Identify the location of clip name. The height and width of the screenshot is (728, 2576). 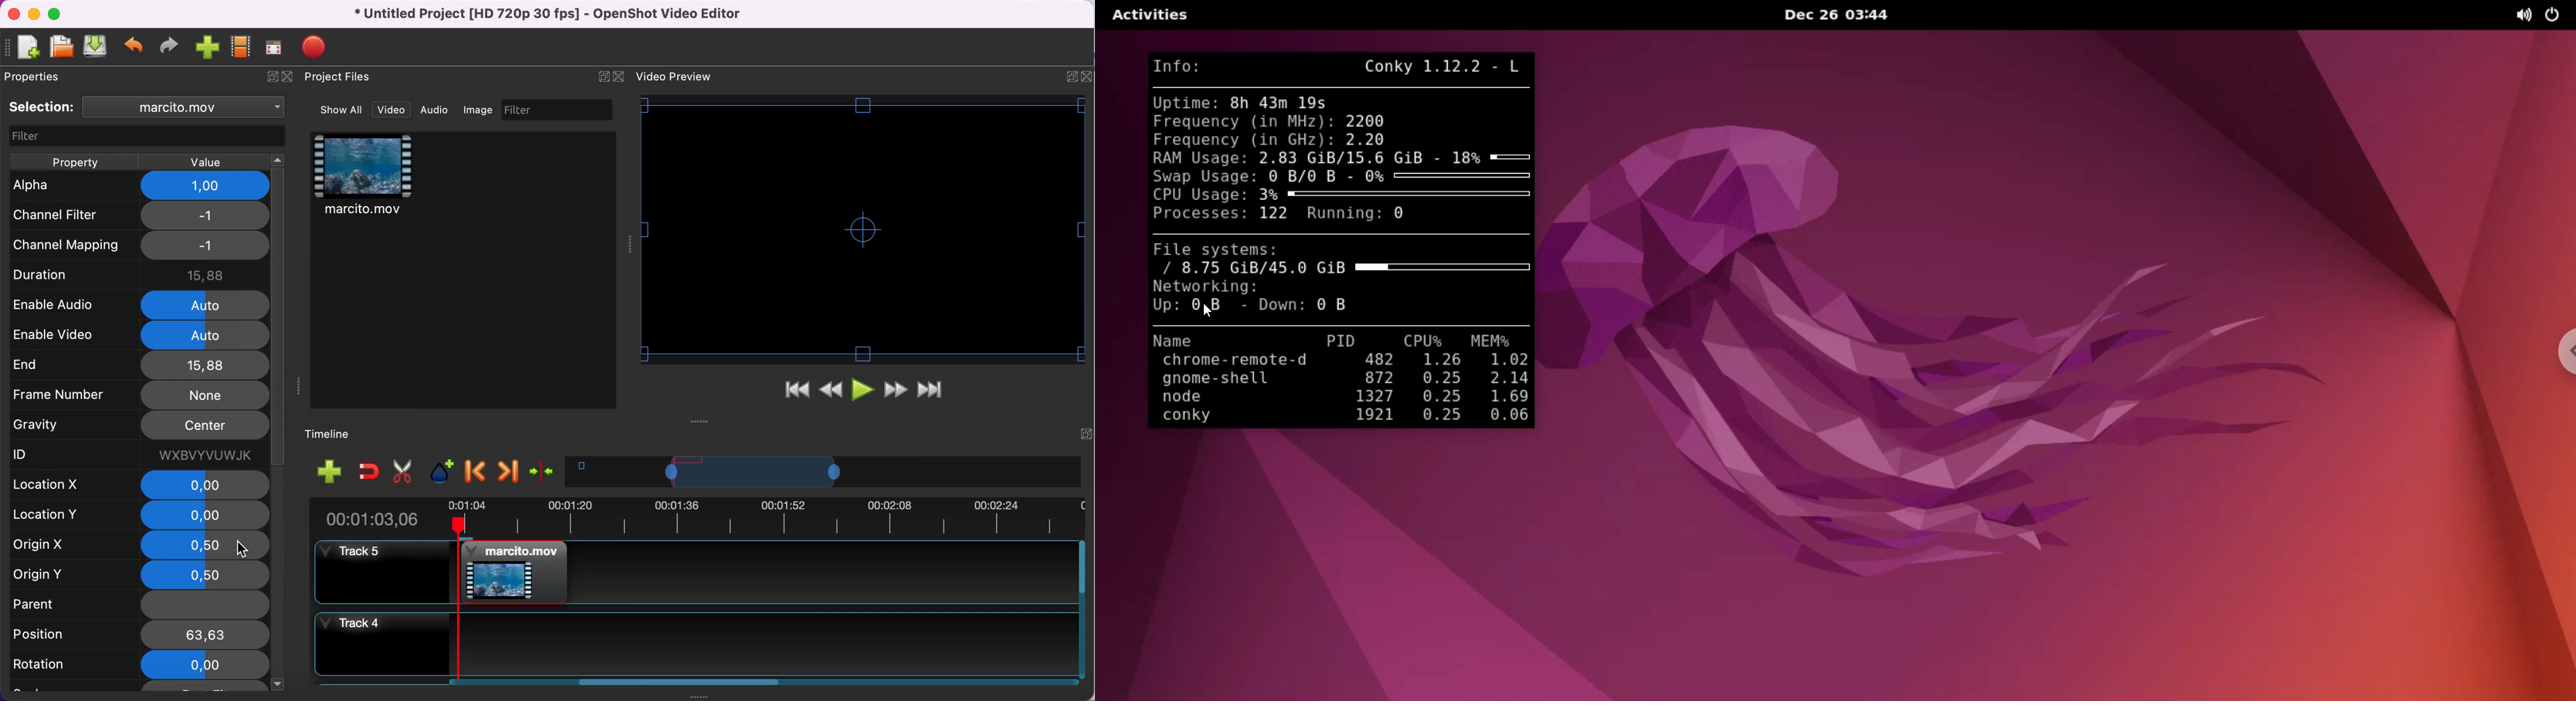
(189, 106).